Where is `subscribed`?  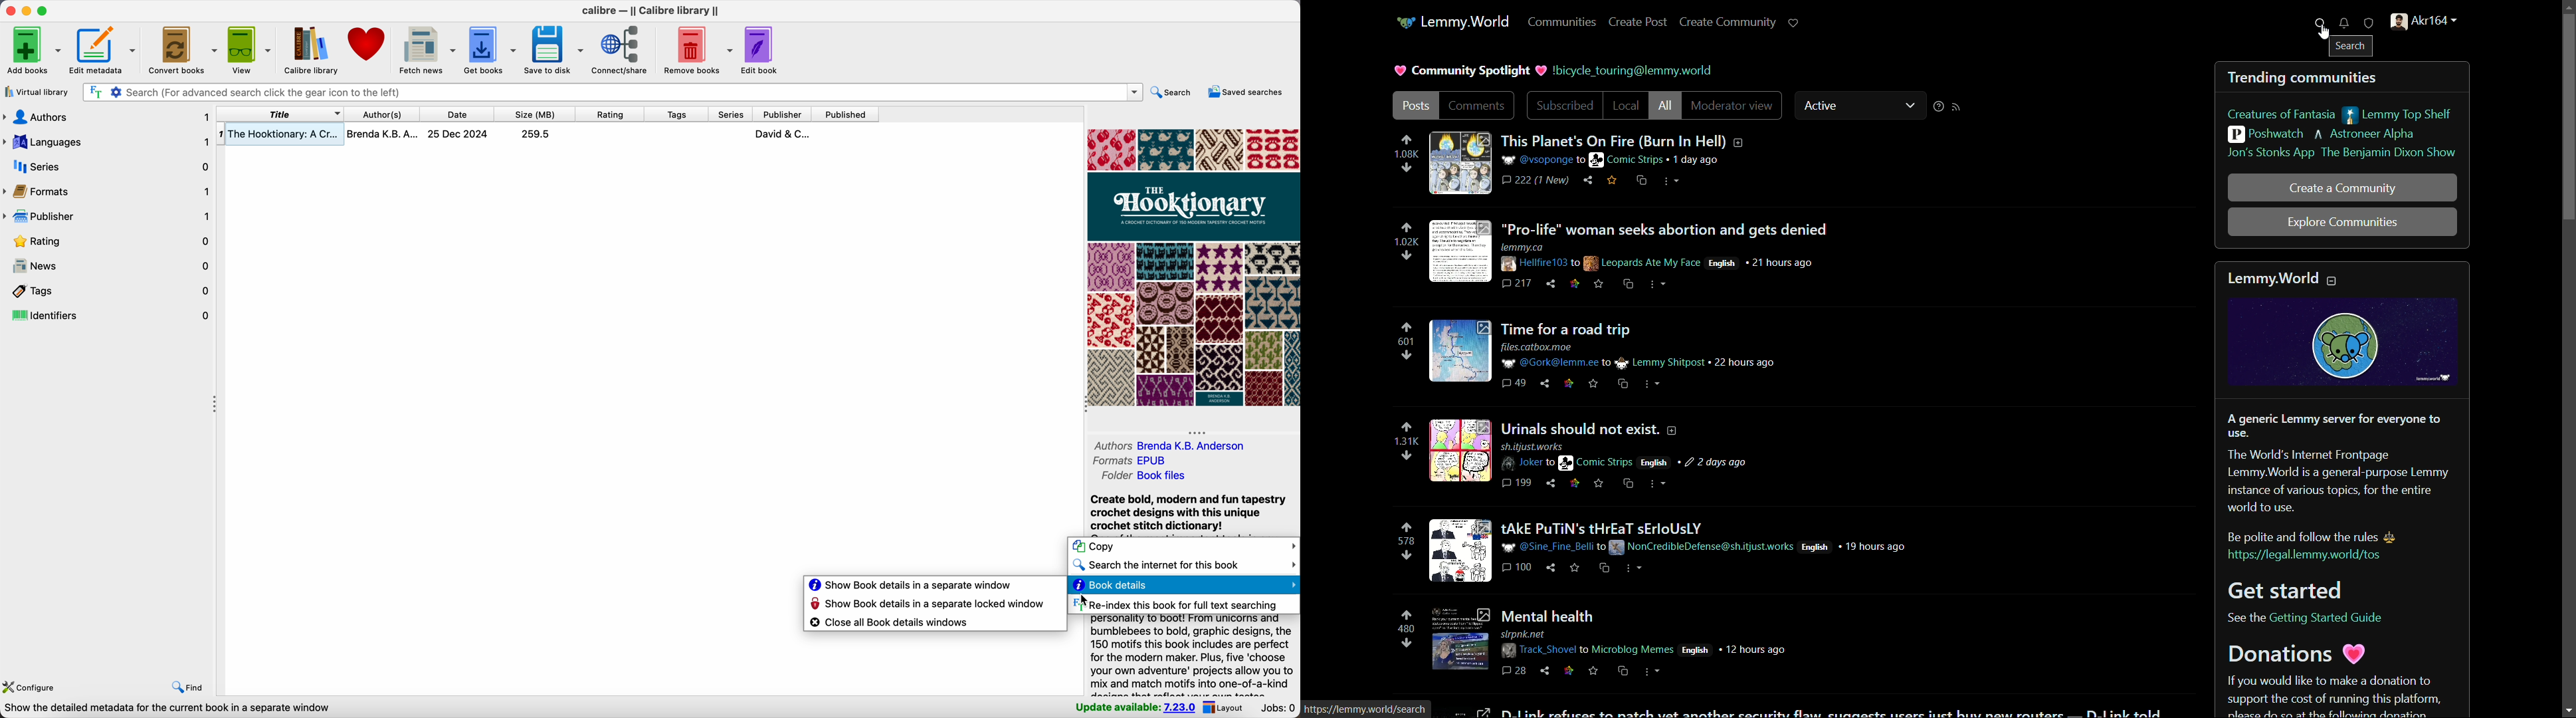 subscribed is located at coordinates (1565, 106).